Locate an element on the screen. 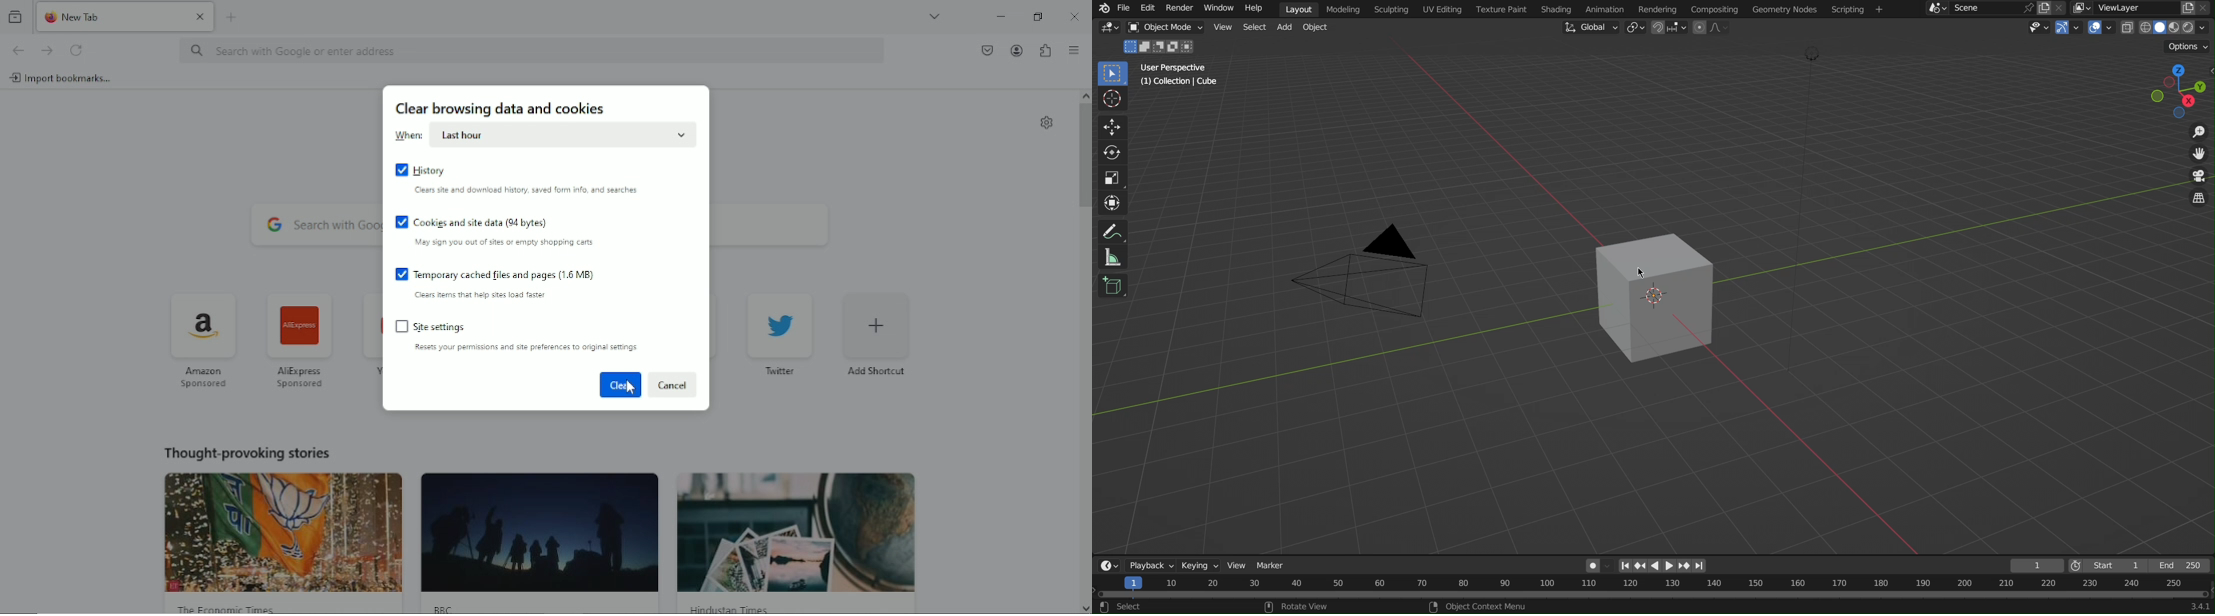 The image size is (2240, 616). Cube is located at coordinates (1114, 285).